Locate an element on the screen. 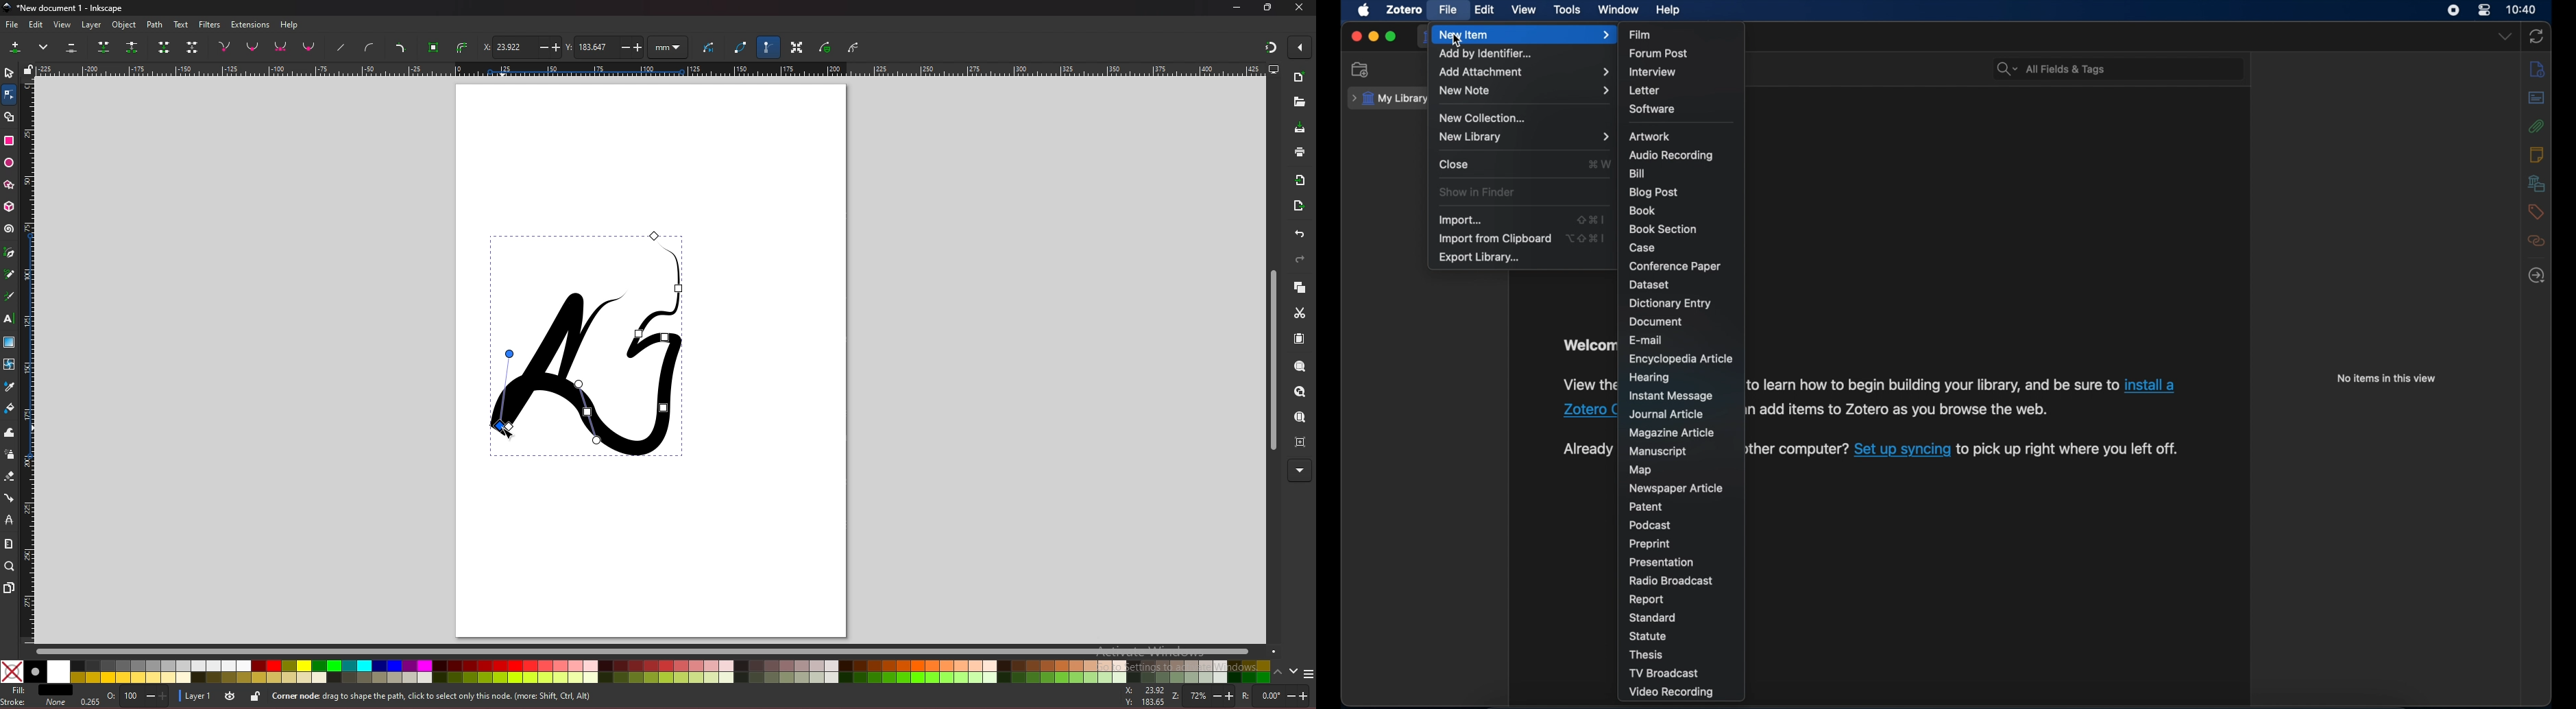 The width and height of the screenshot is (2576, 728). undo is located at coordinates (1300, 234).